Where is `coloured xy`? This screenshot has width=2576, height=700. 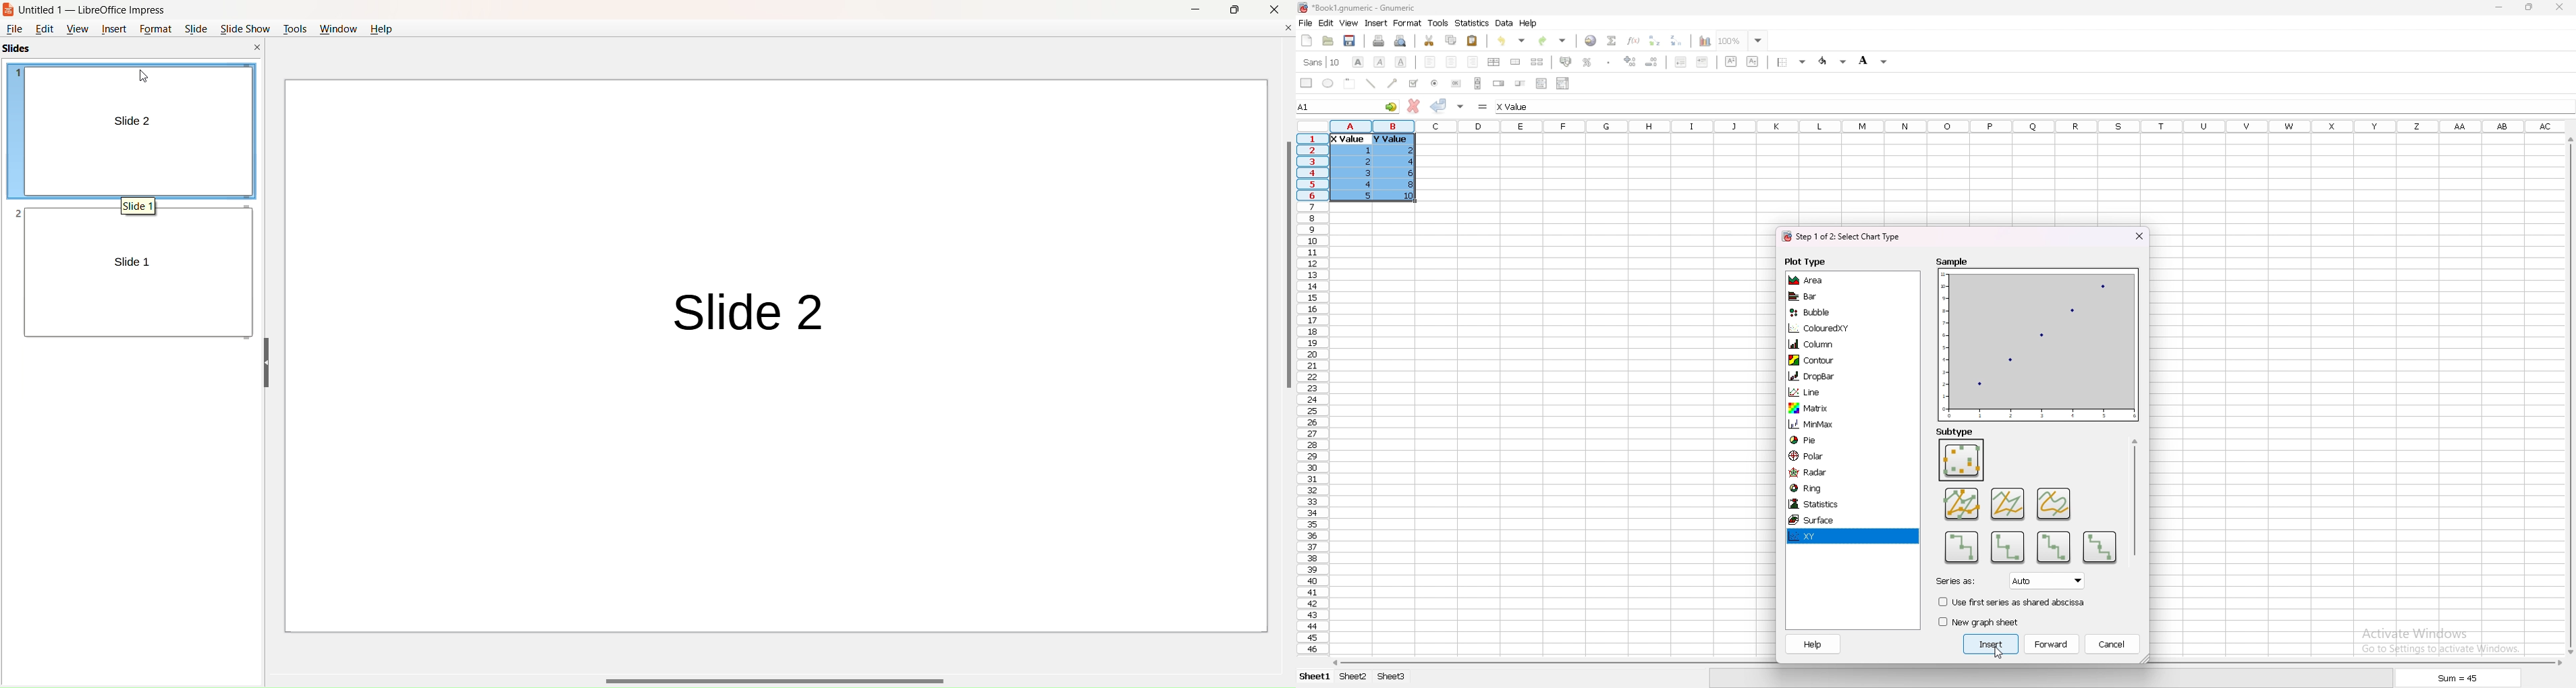
coloured xy is located at coordinates (1828, 328).